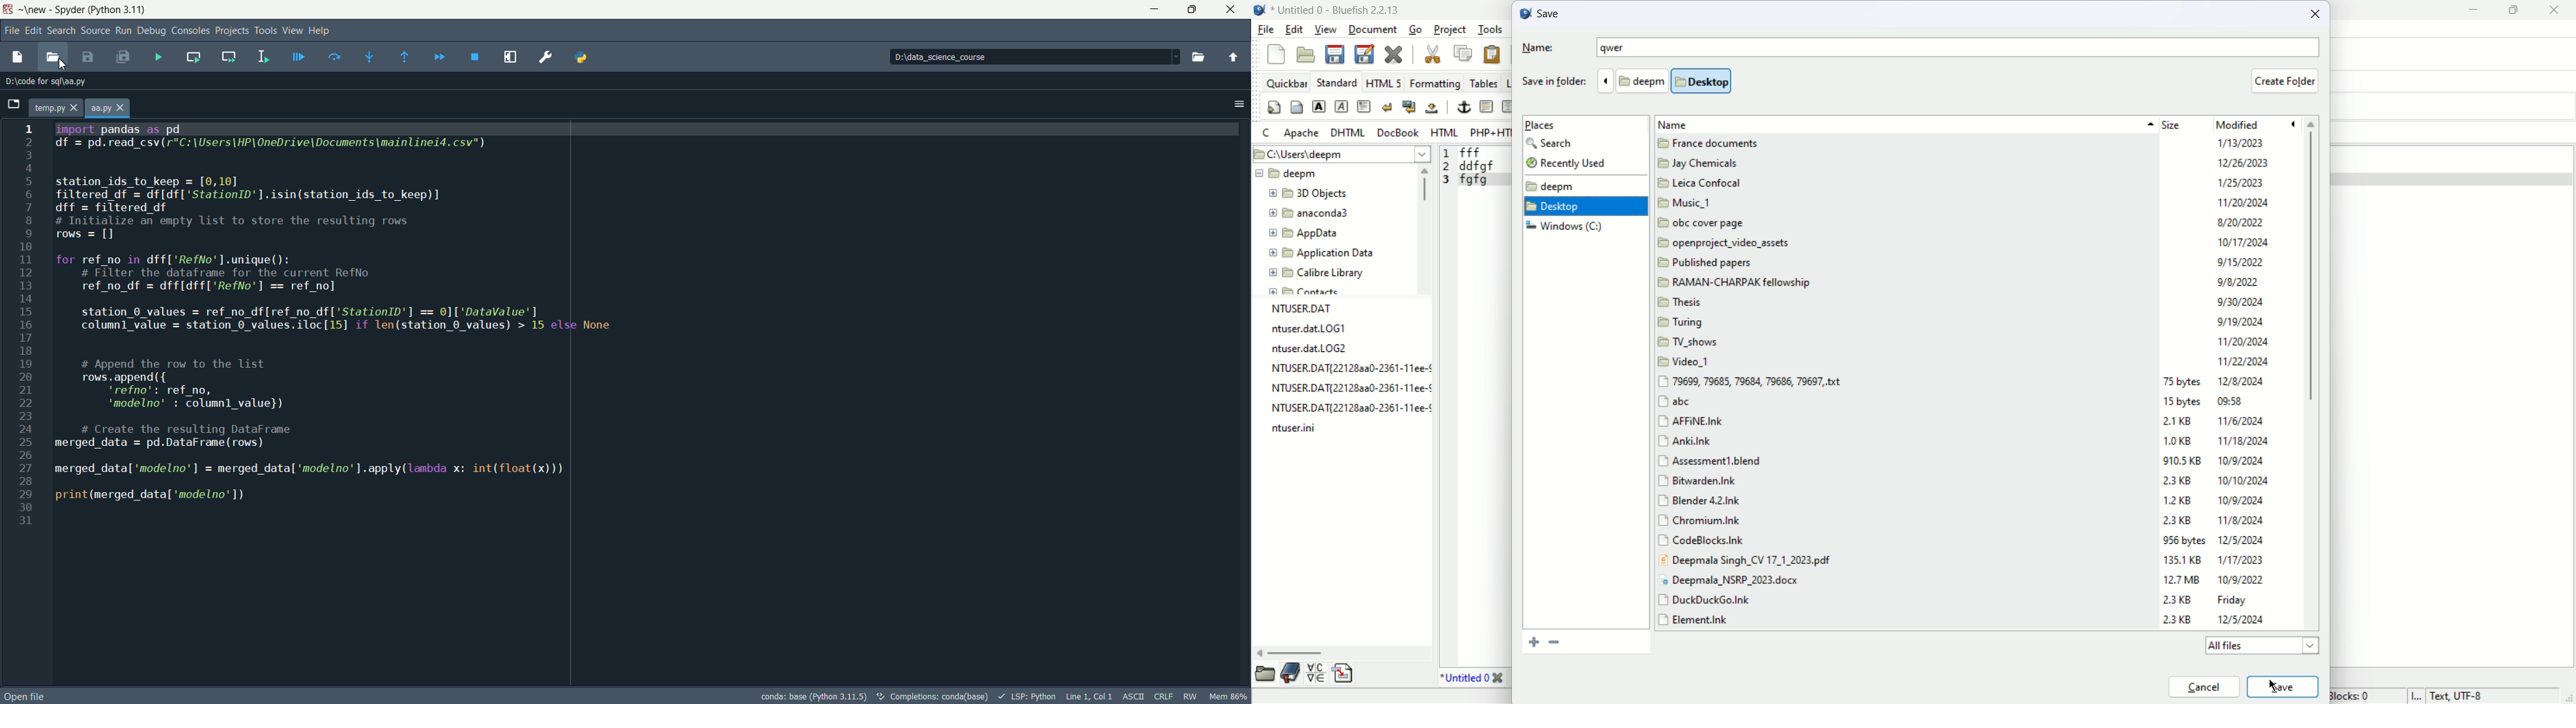 This screenshot has width=2576, height=728. Describe the element at coordinates (1319, 330) in the screenshot. I see `file name` at that location.